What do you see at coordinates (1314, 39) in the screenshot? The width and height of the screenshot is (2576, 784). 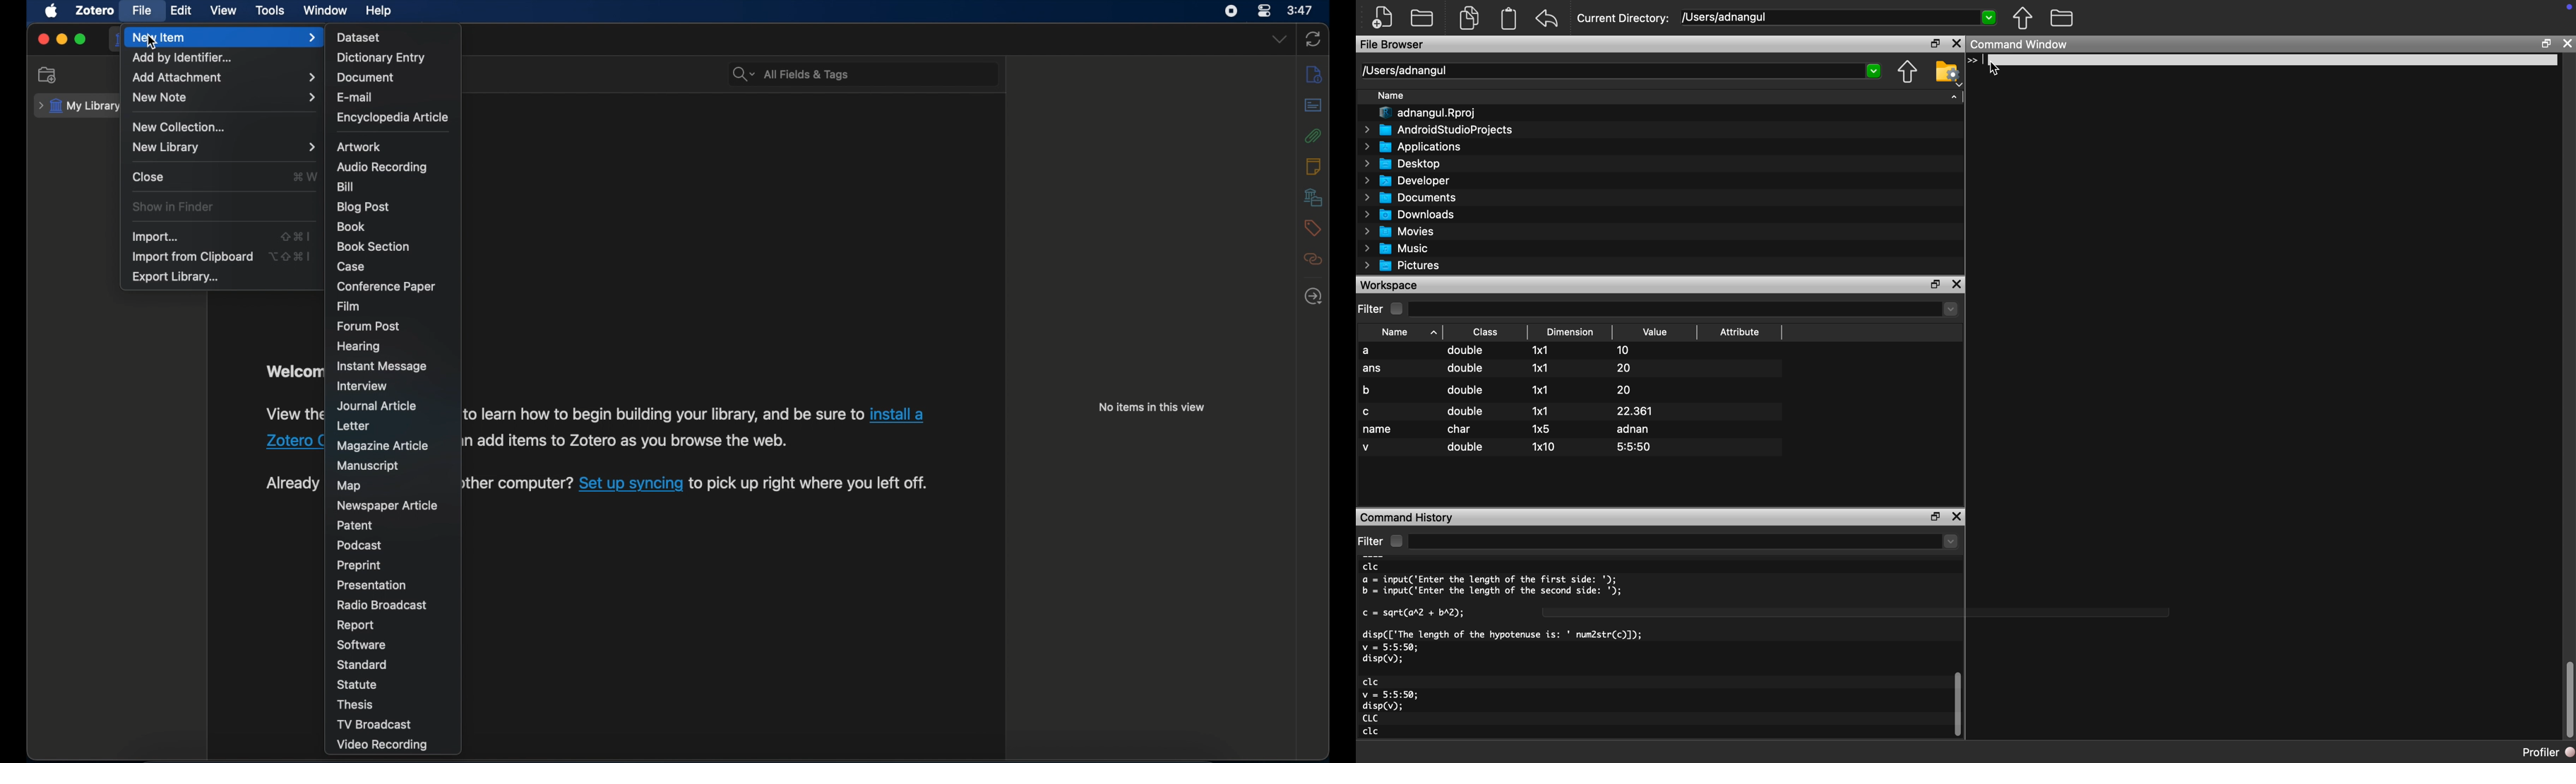 I see `sync` at bounding box center [1314, 39].